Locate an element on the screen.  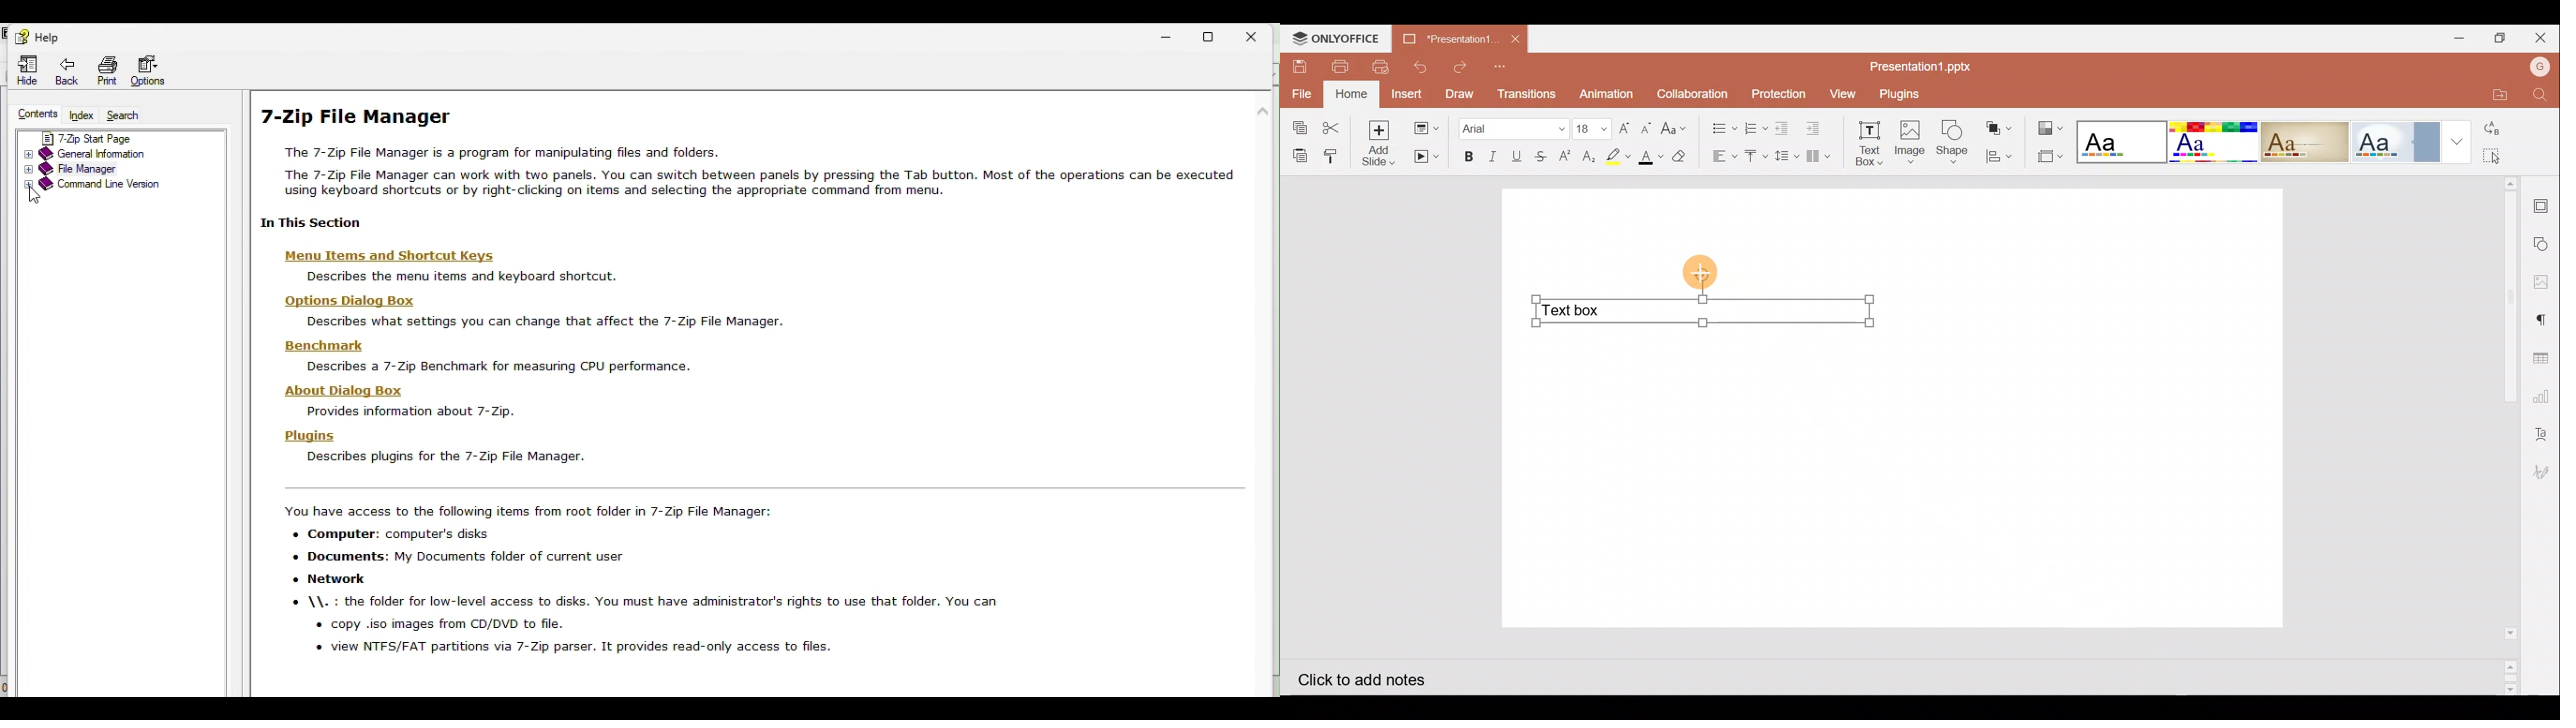
Account name is located at coordinates (2539, 65).